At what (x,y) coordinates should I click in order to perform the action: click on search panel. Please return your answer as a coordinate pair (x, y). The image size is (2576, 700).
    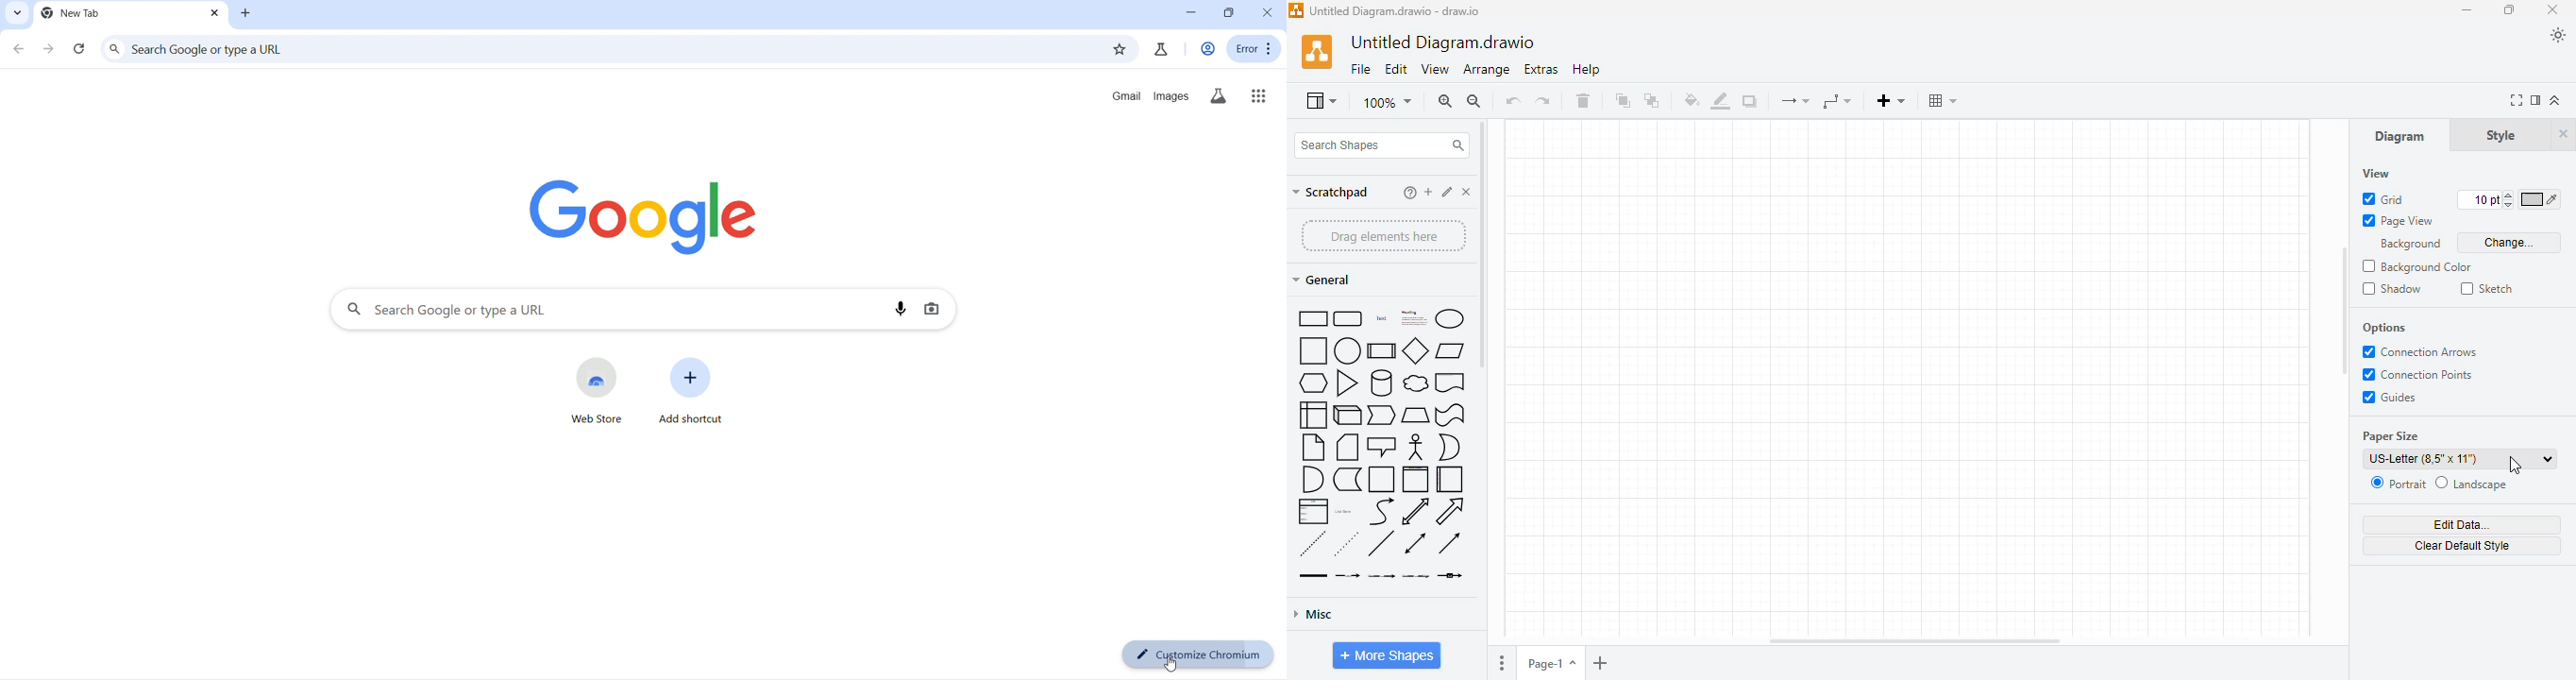
    Looking at the image, I should click on (602, 49).